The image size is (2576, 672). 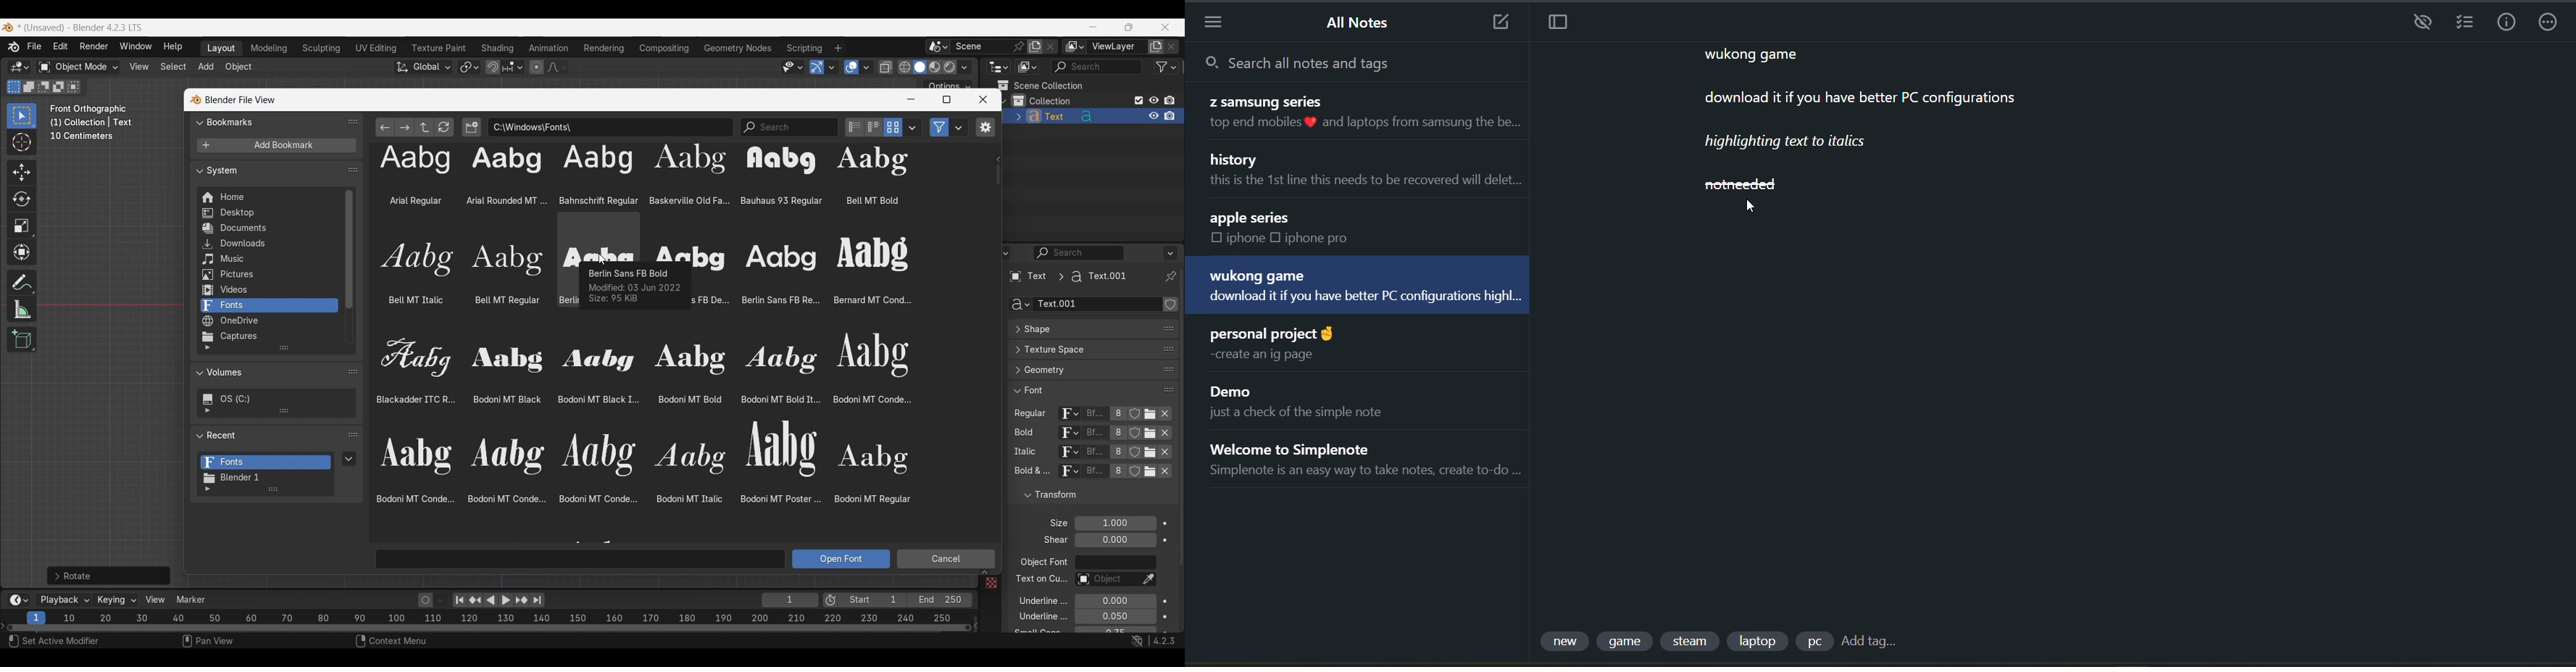 What do you see at coordinates (1361, 166) in the screenshot?
I see `note title and preview` at bounding box center [1361, 166].